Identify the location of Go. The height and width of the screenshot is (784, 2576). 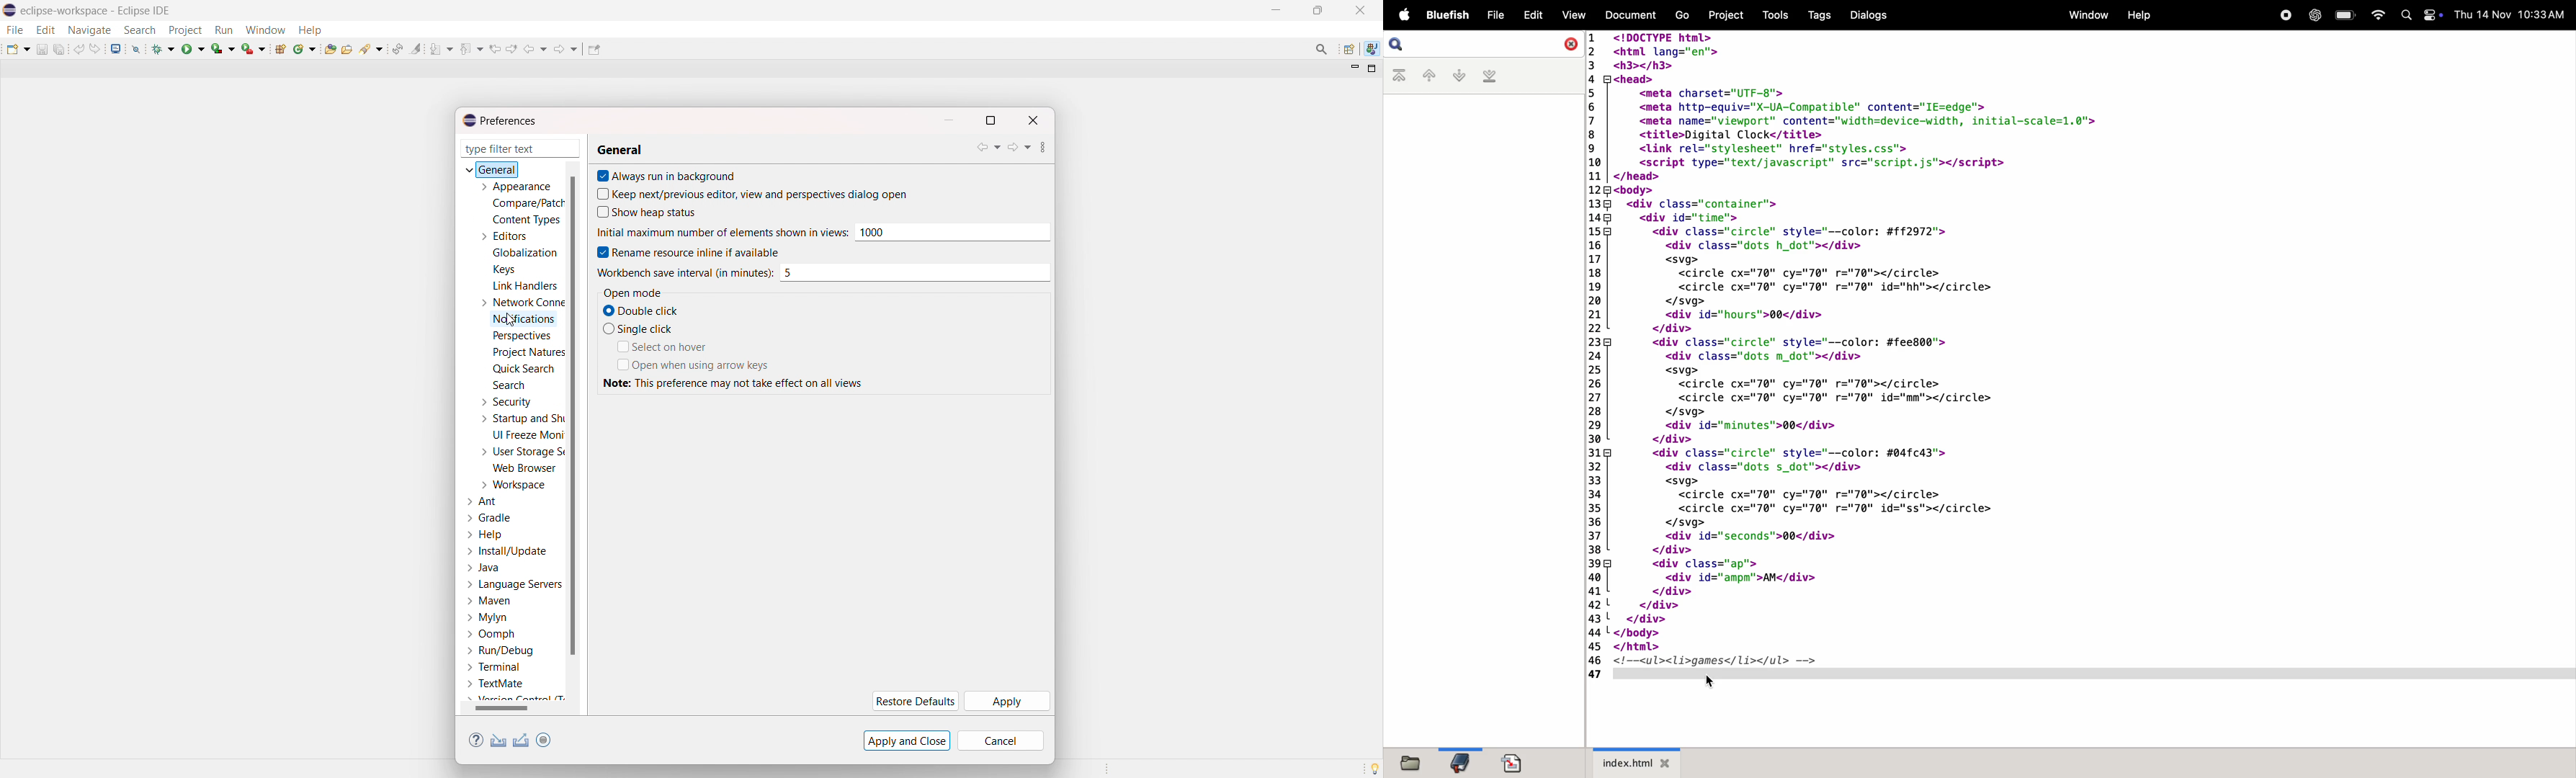
(1682, 15).